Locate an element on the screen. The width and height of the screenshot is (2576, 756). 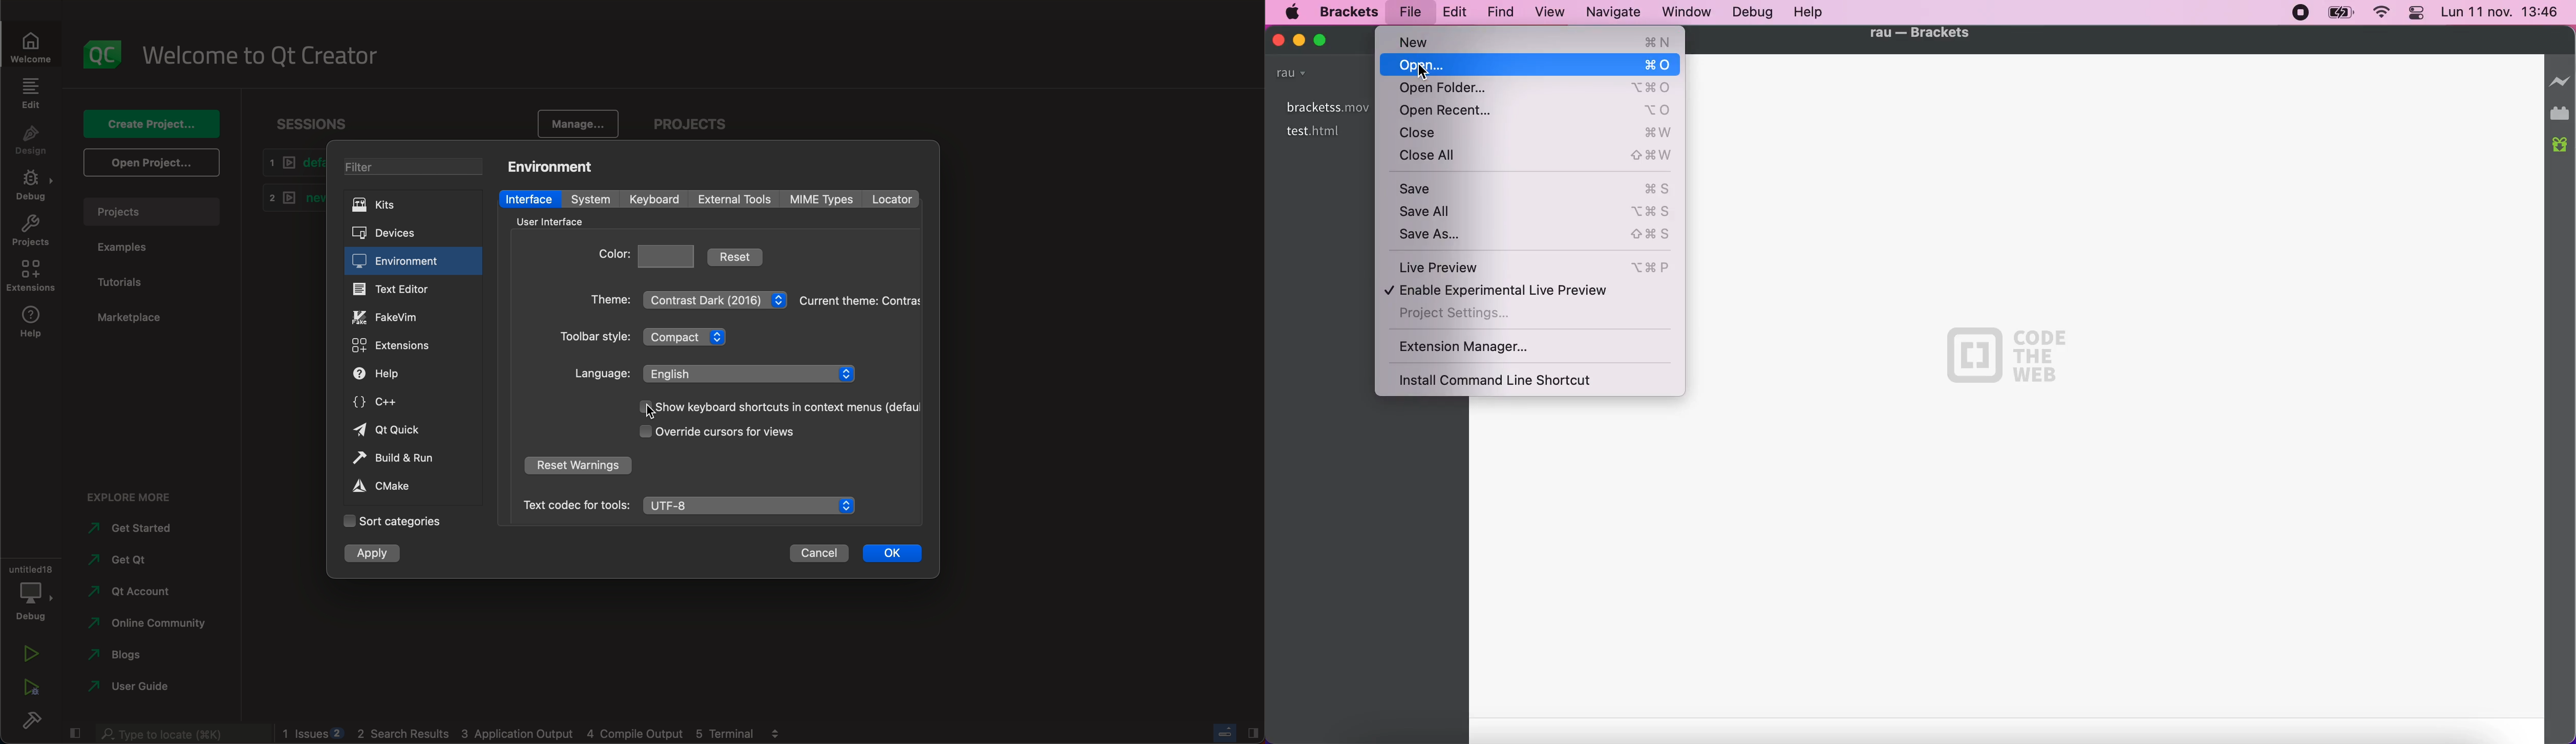
run debug is located at coordinates (29, 688).